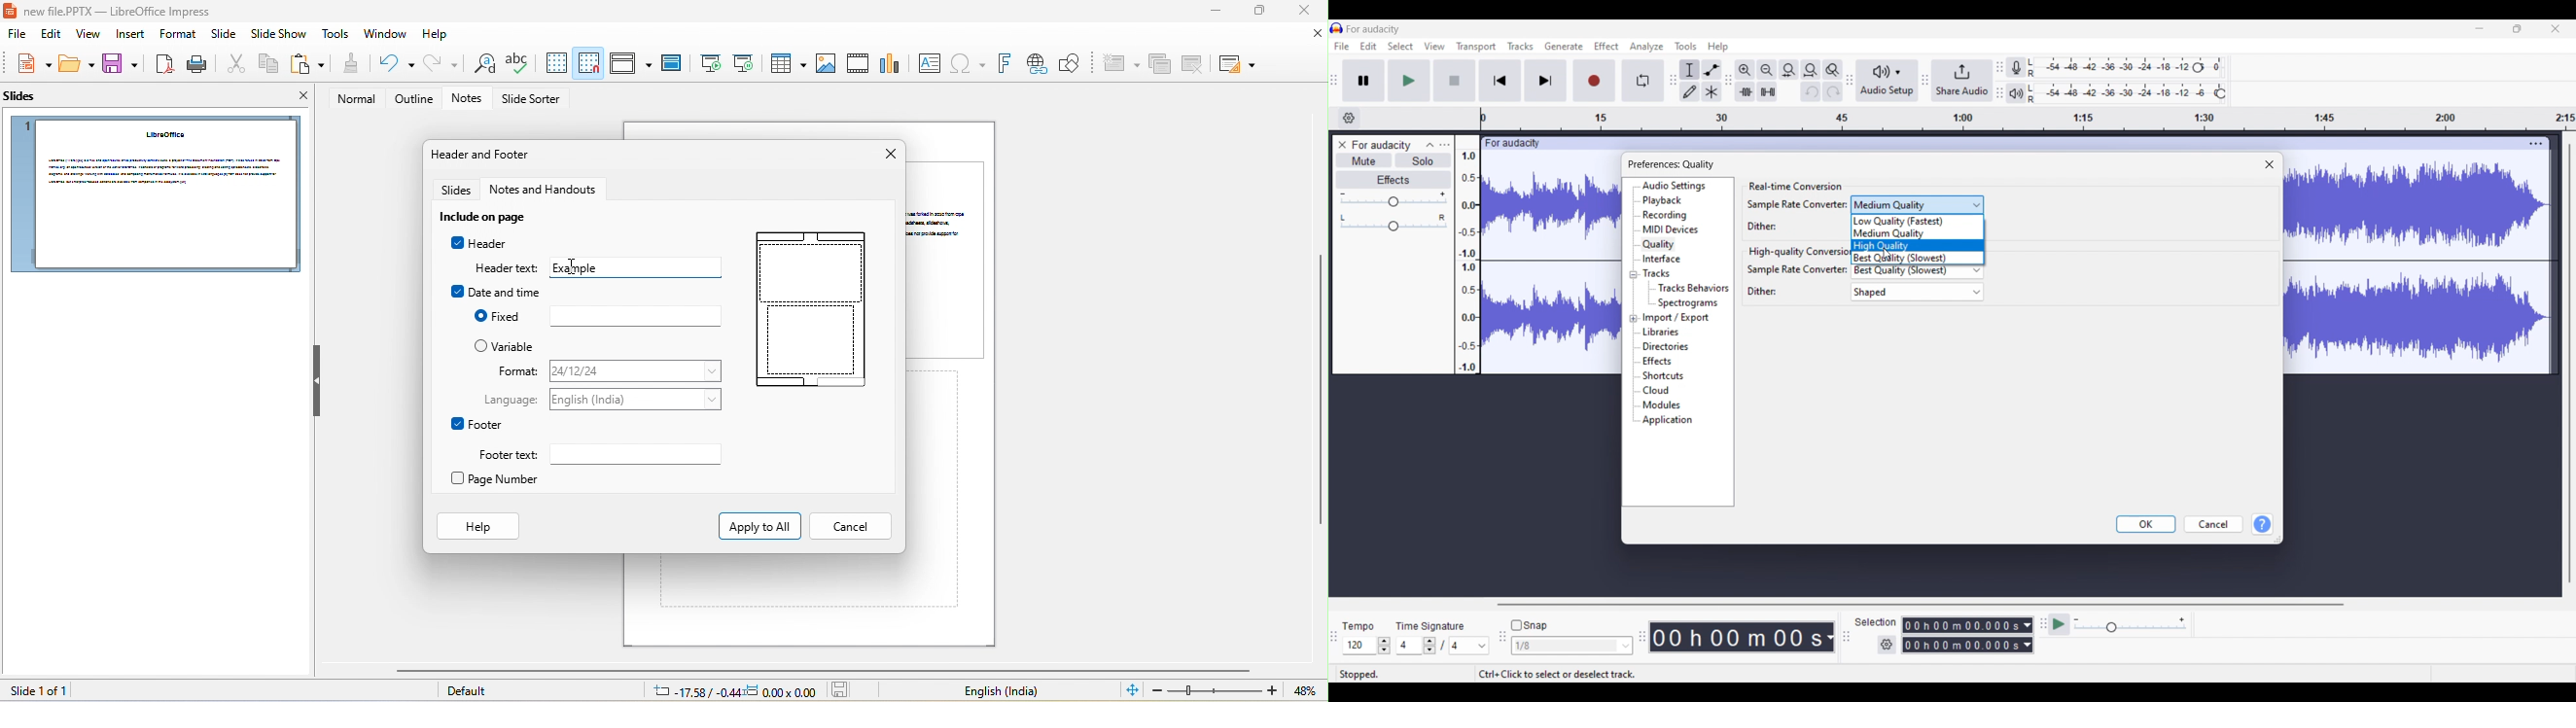 This screenshot has width=2576, height=728. Describe the element at coordinates (1445, 145) in the screenshot. I see `Open menu` at that location.